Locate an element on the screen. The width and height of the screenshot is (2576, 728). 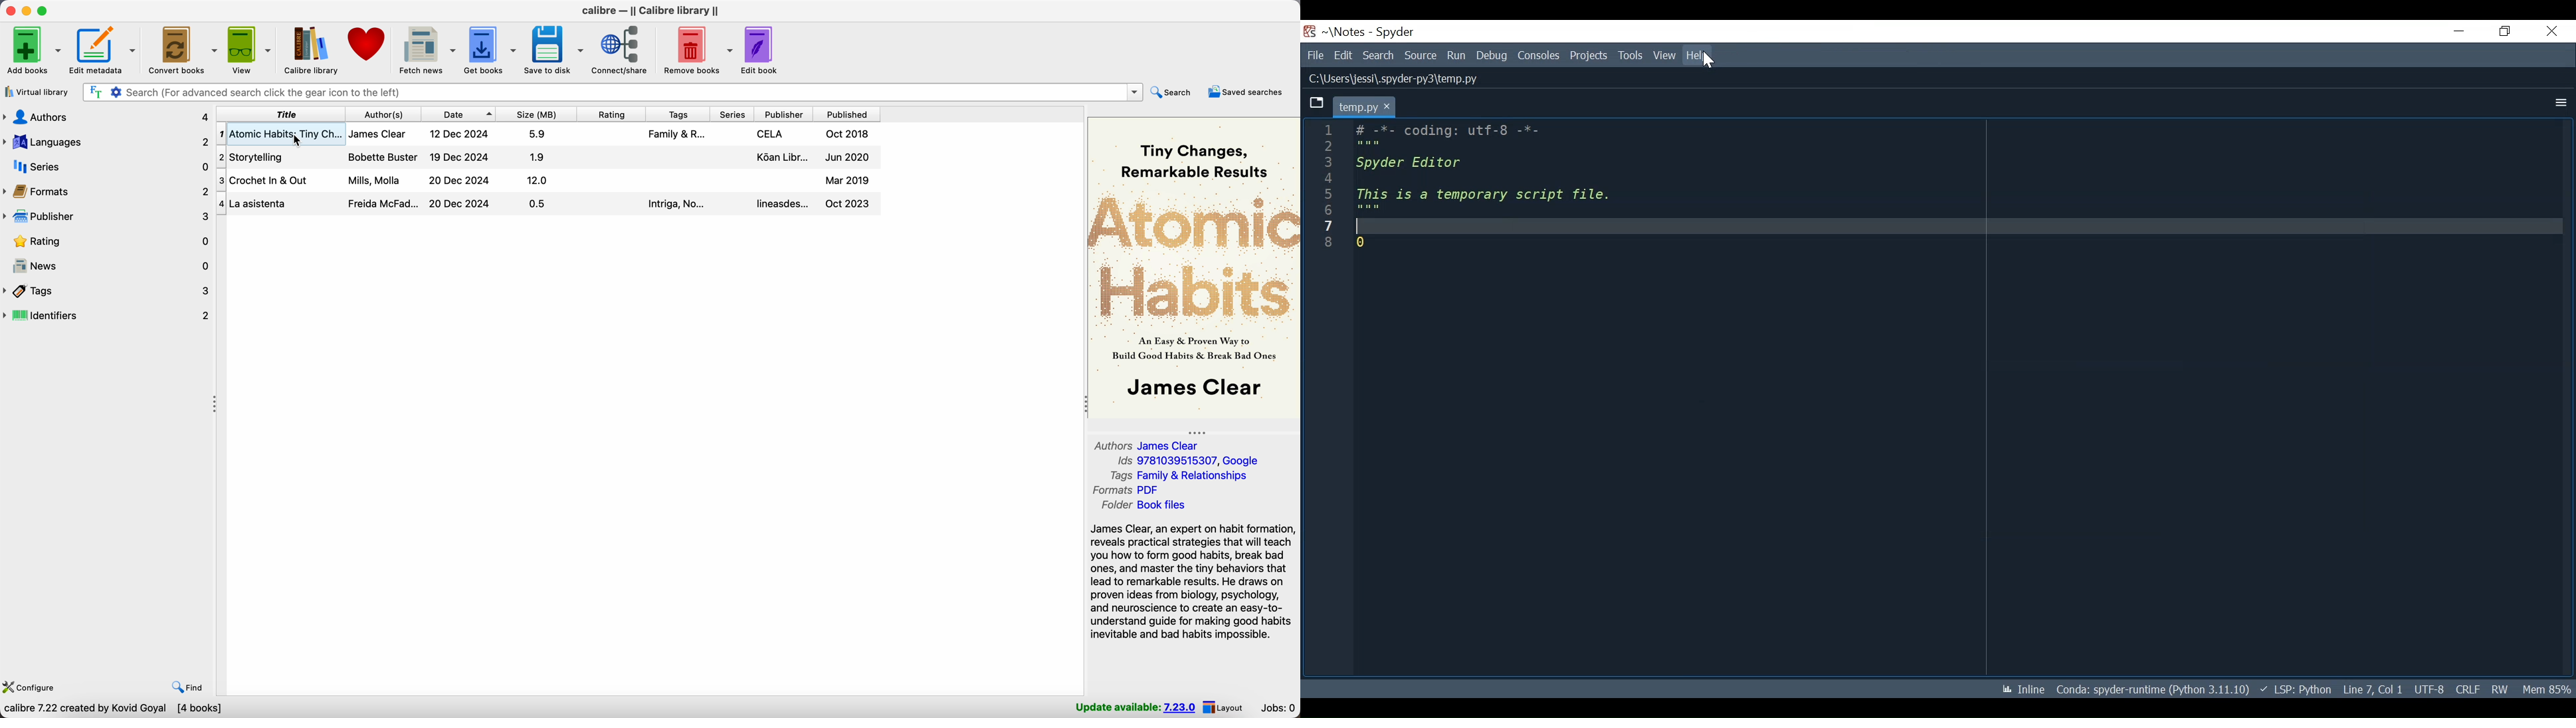
identifiers is located at coordinates (107, 316).